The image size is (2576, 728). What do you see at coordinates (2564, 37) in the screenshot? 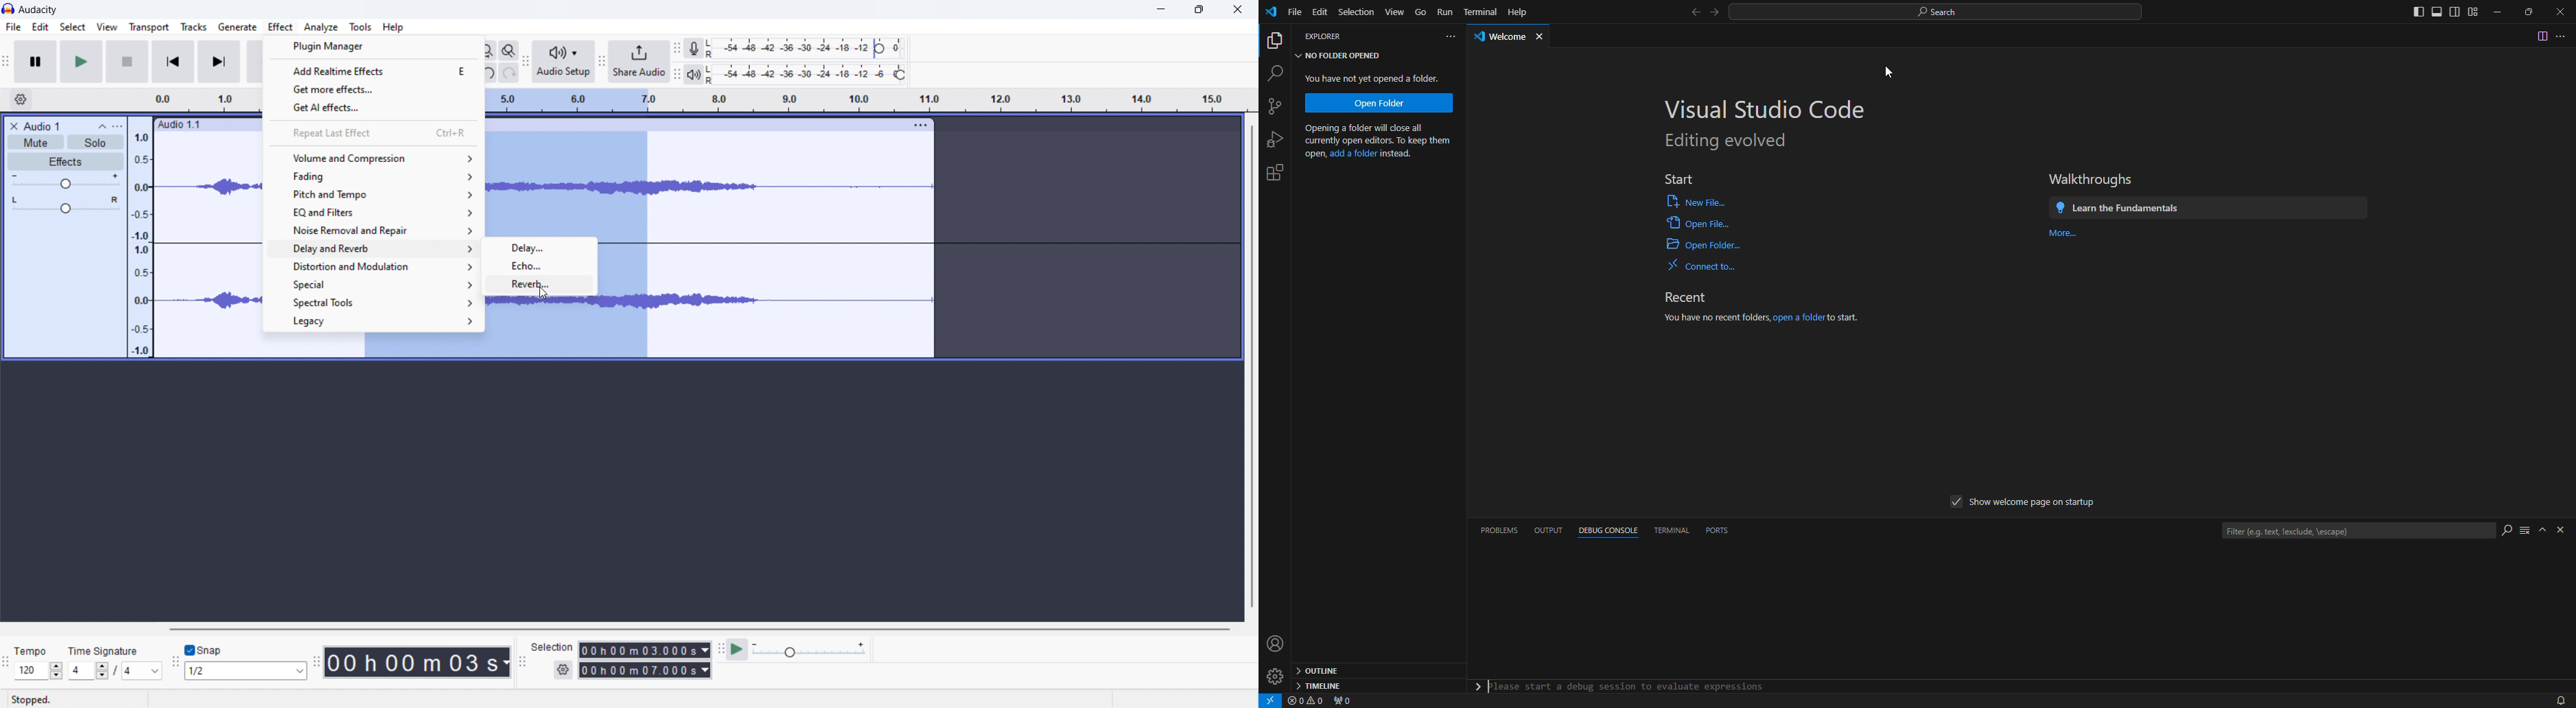
I see `more options` at bounding box center [2564, 37].